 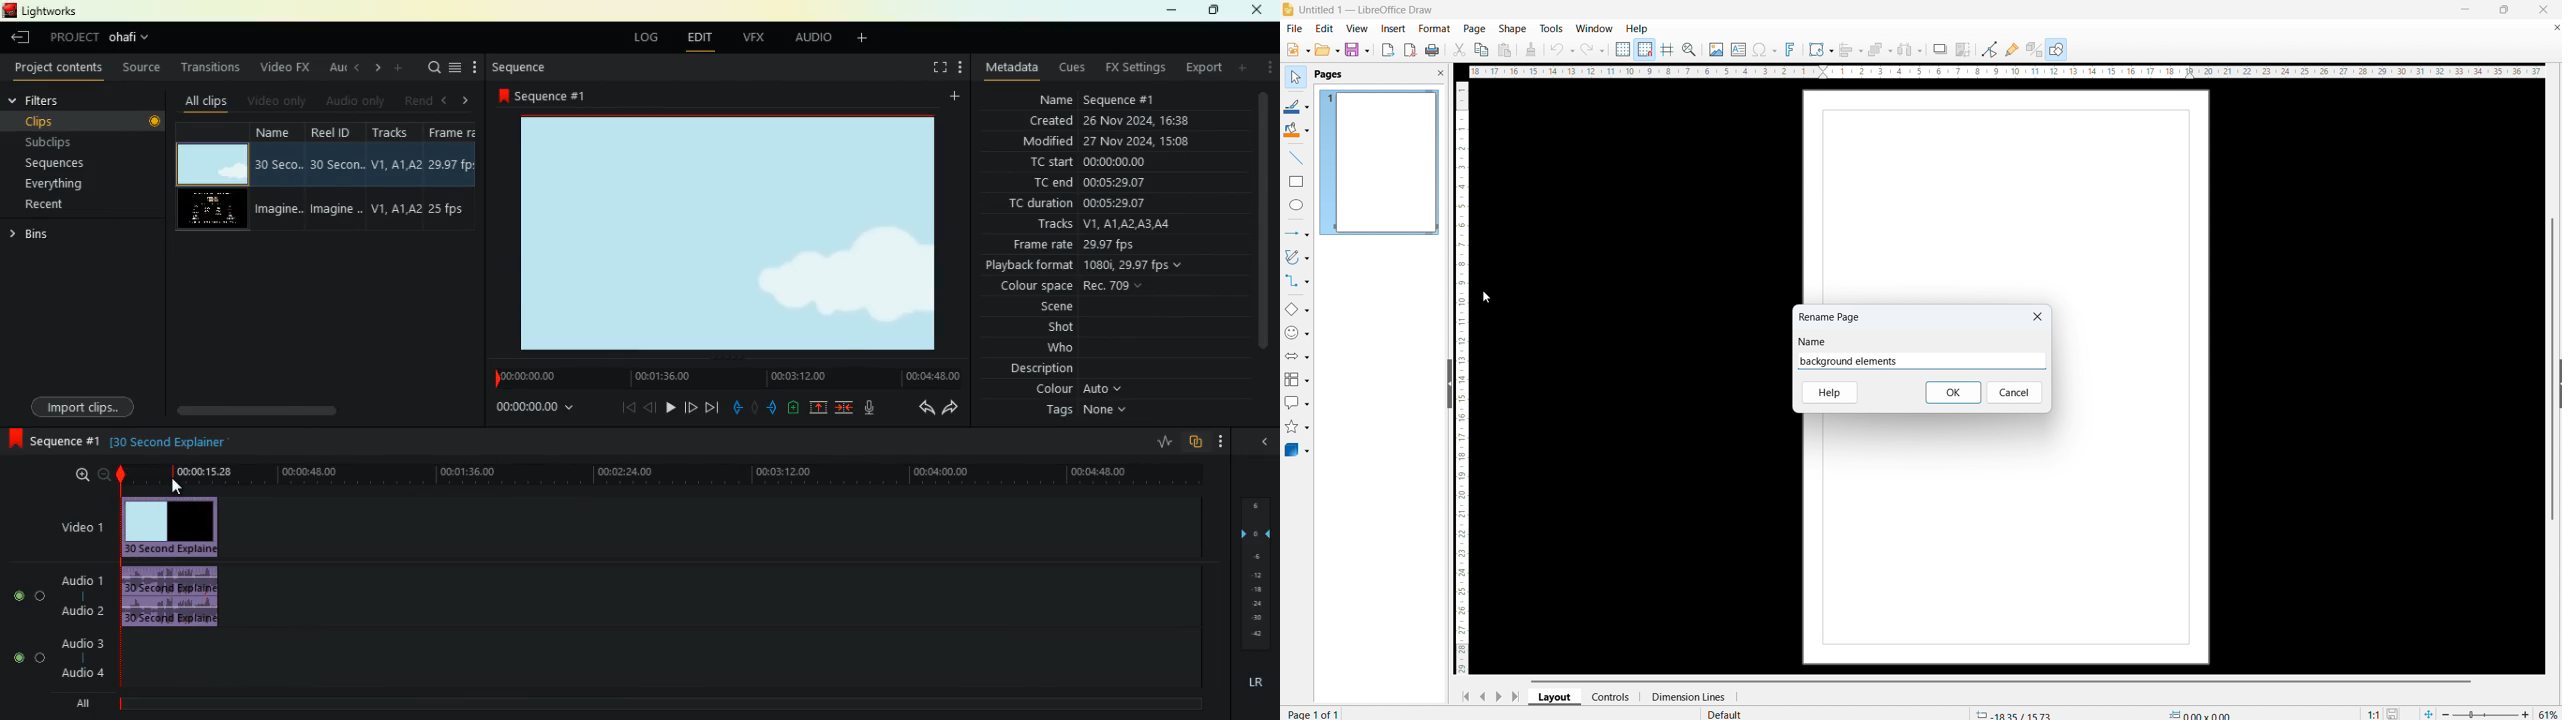 What do you see at coordinates (1143, 141) in the screenshot?
I see `27 Nov 2024, 15:07` at bounding box center [1143, 141].